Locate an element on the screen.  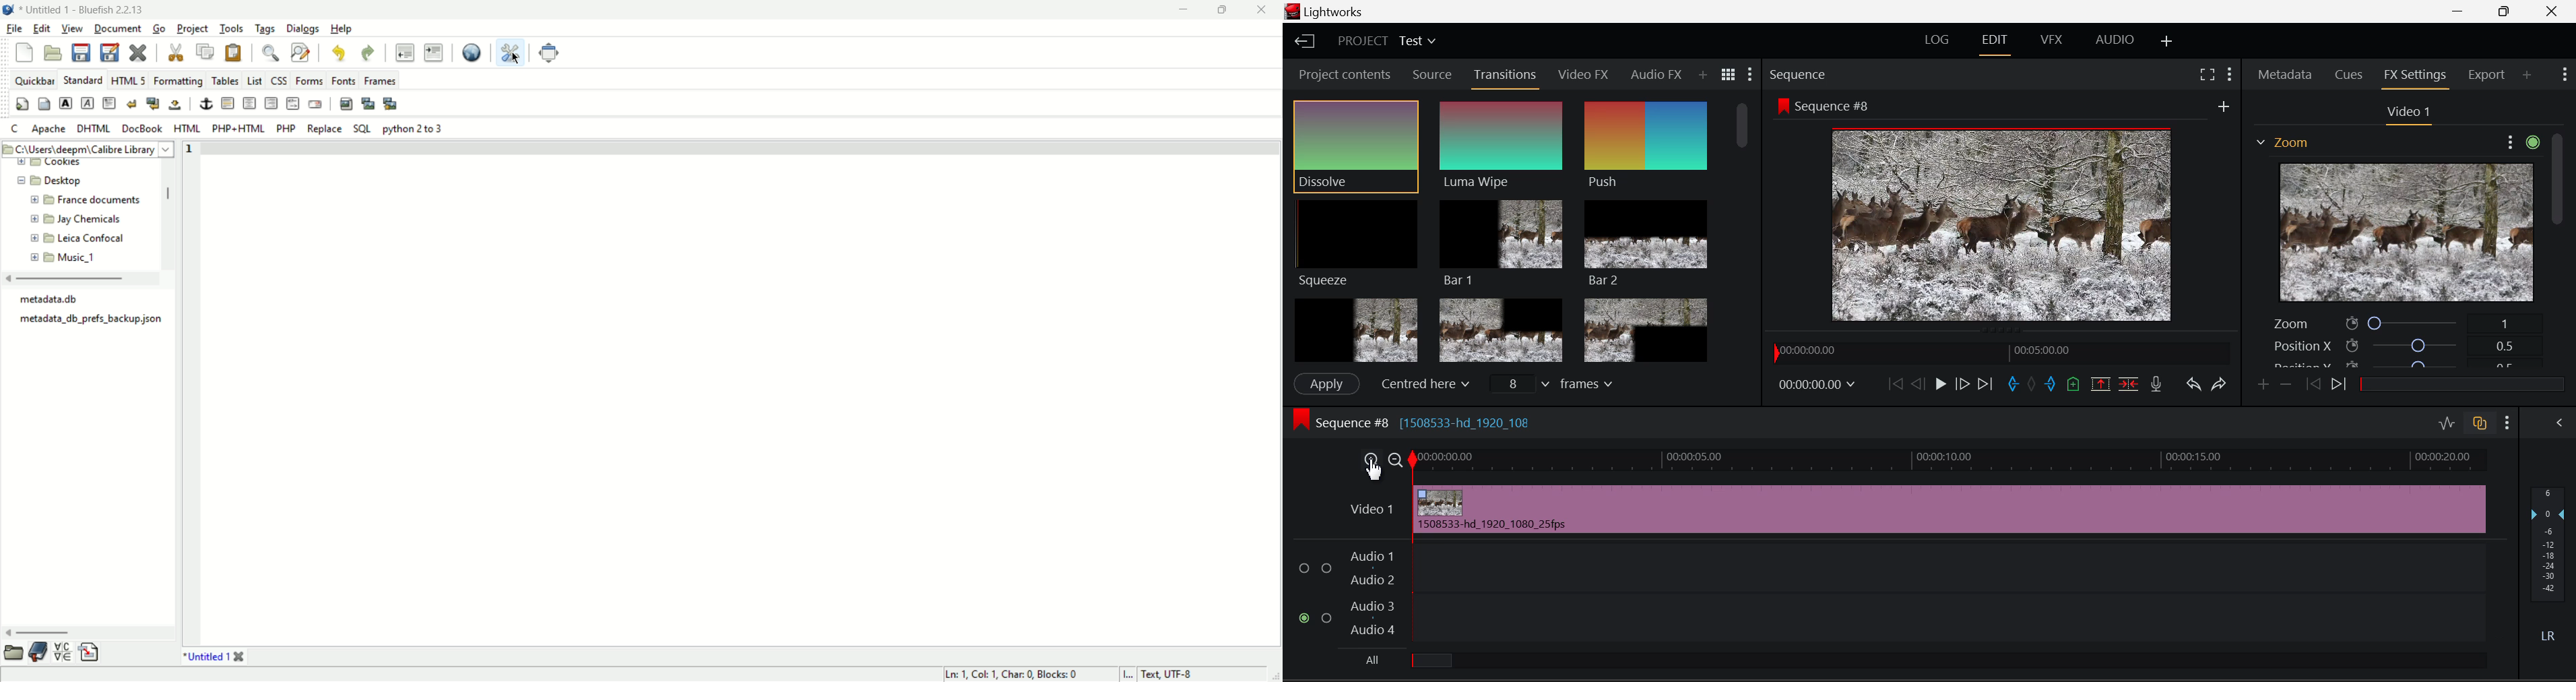
Close is located at coordinates (2552, 11).